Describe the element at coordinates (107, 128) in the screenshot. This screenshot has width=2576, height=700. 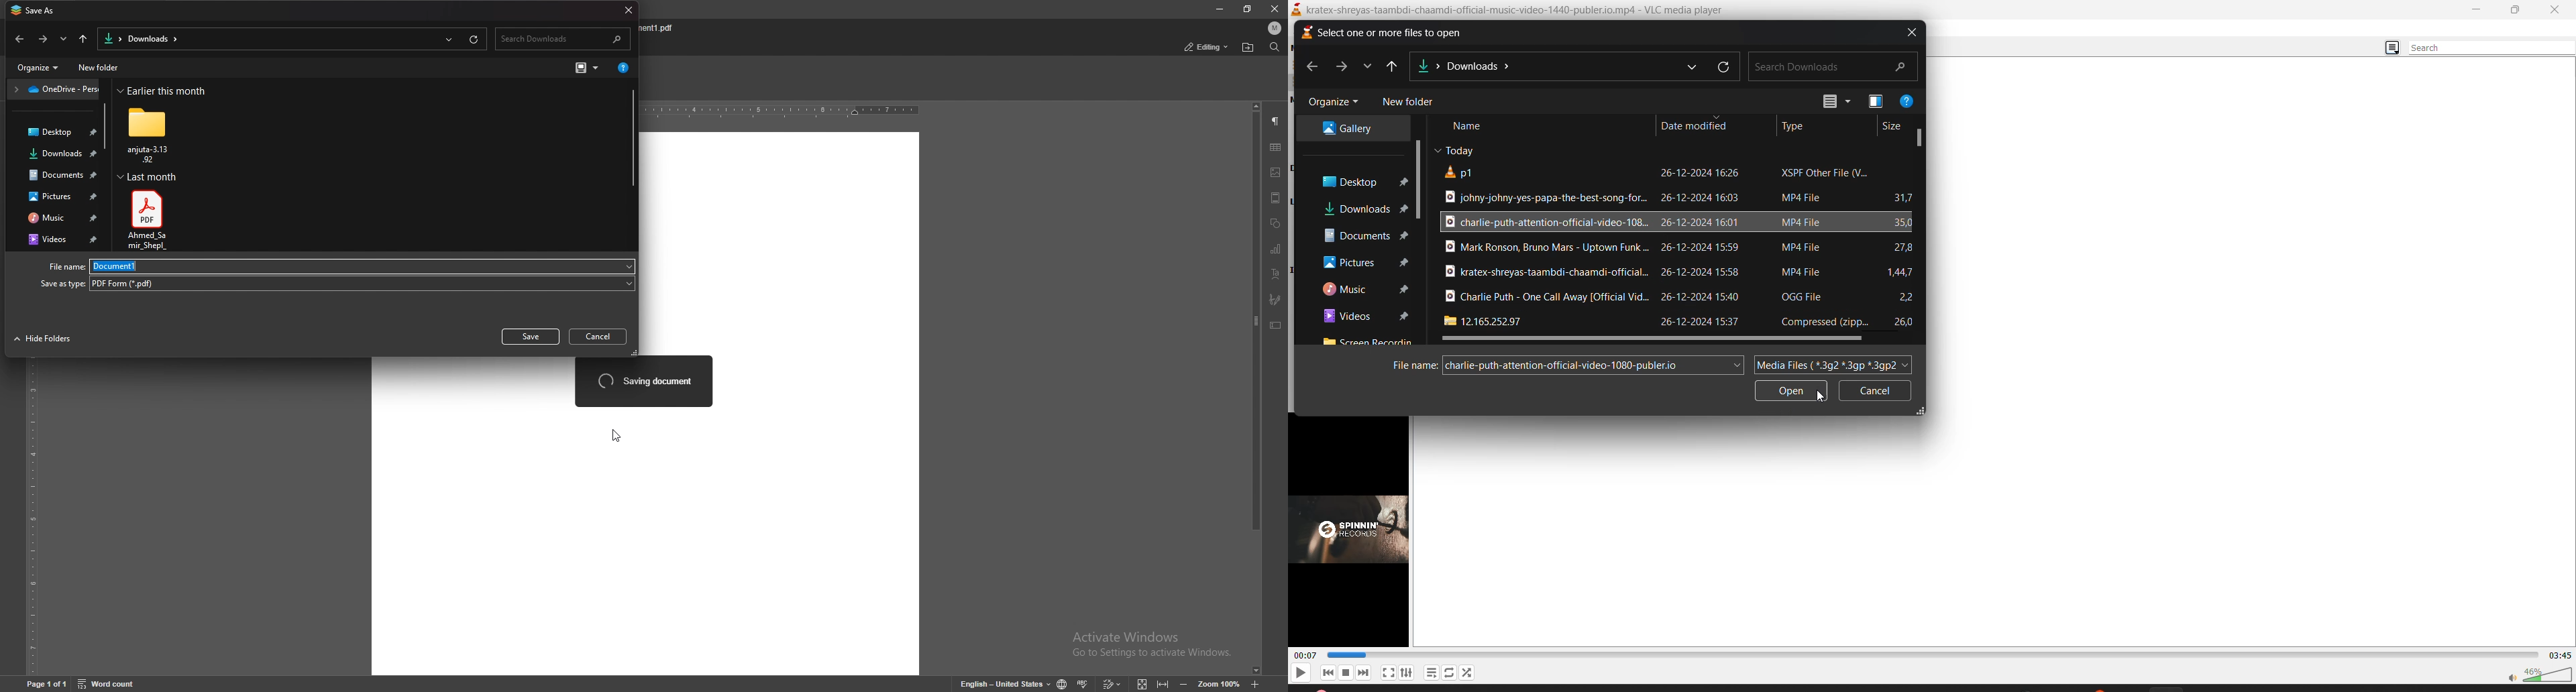
I see `scroll bar` at that location.